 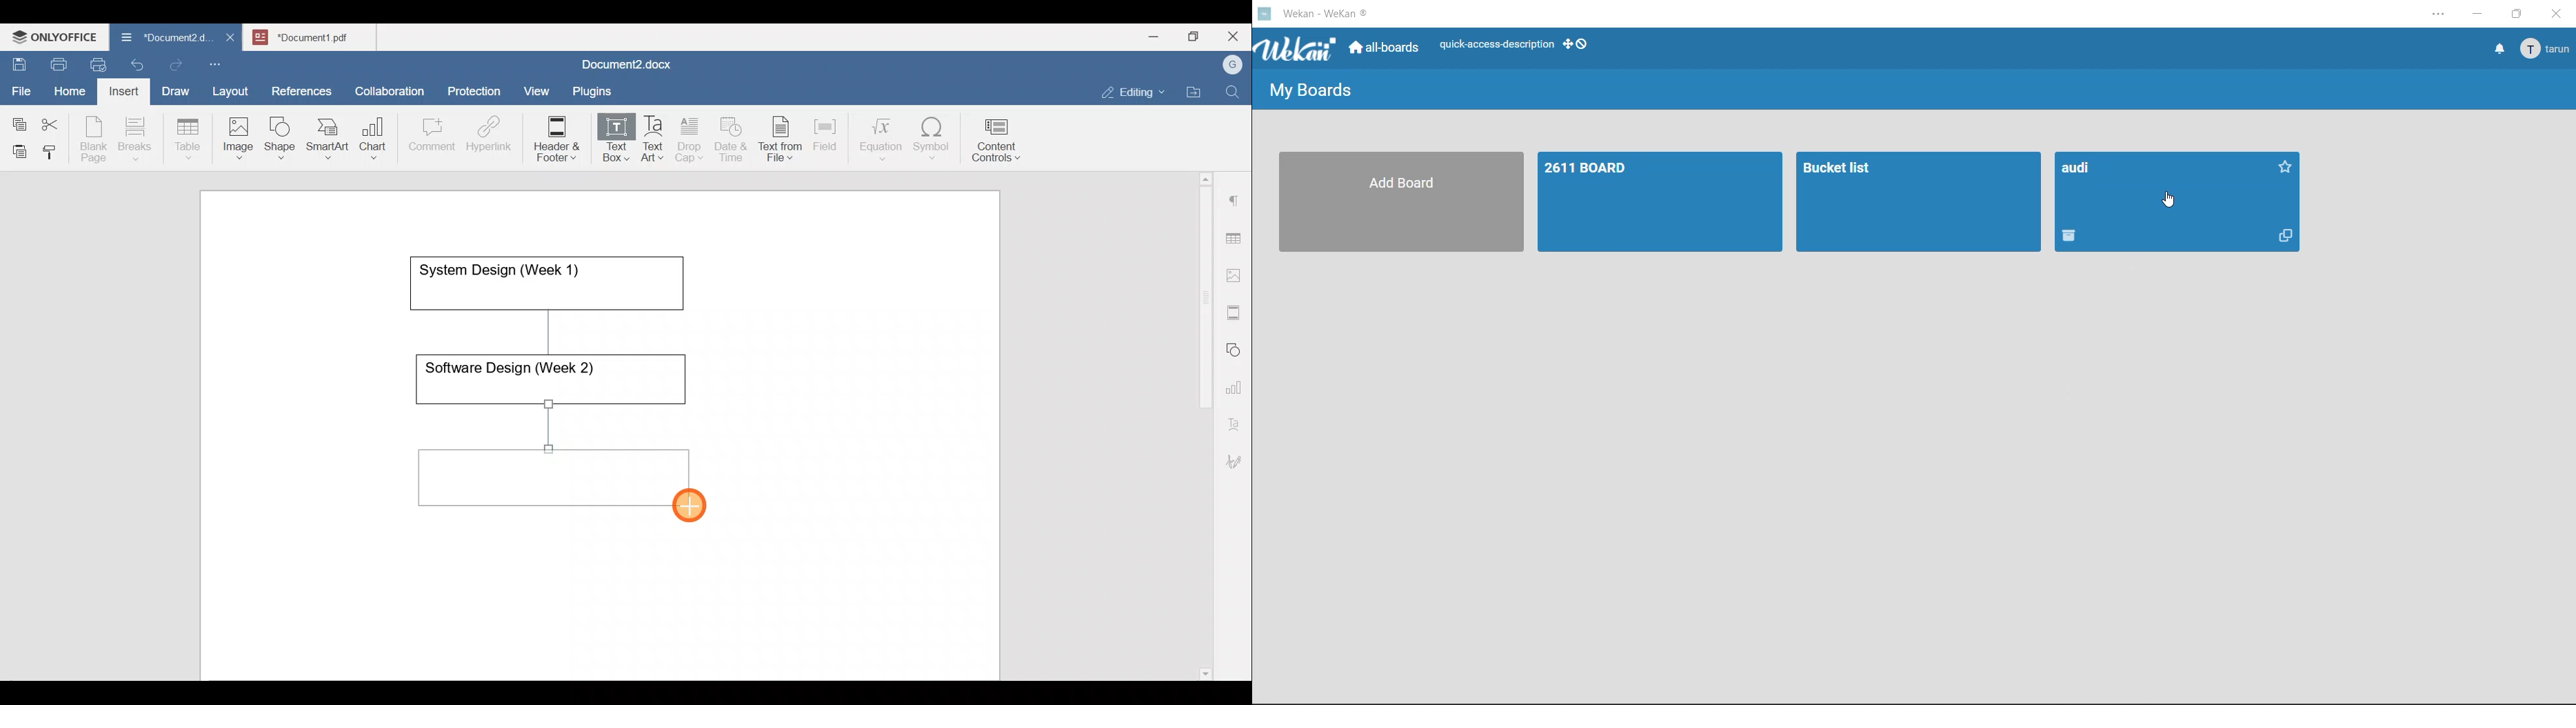 I want to click on Minimize, so click(x=1154, y=35).